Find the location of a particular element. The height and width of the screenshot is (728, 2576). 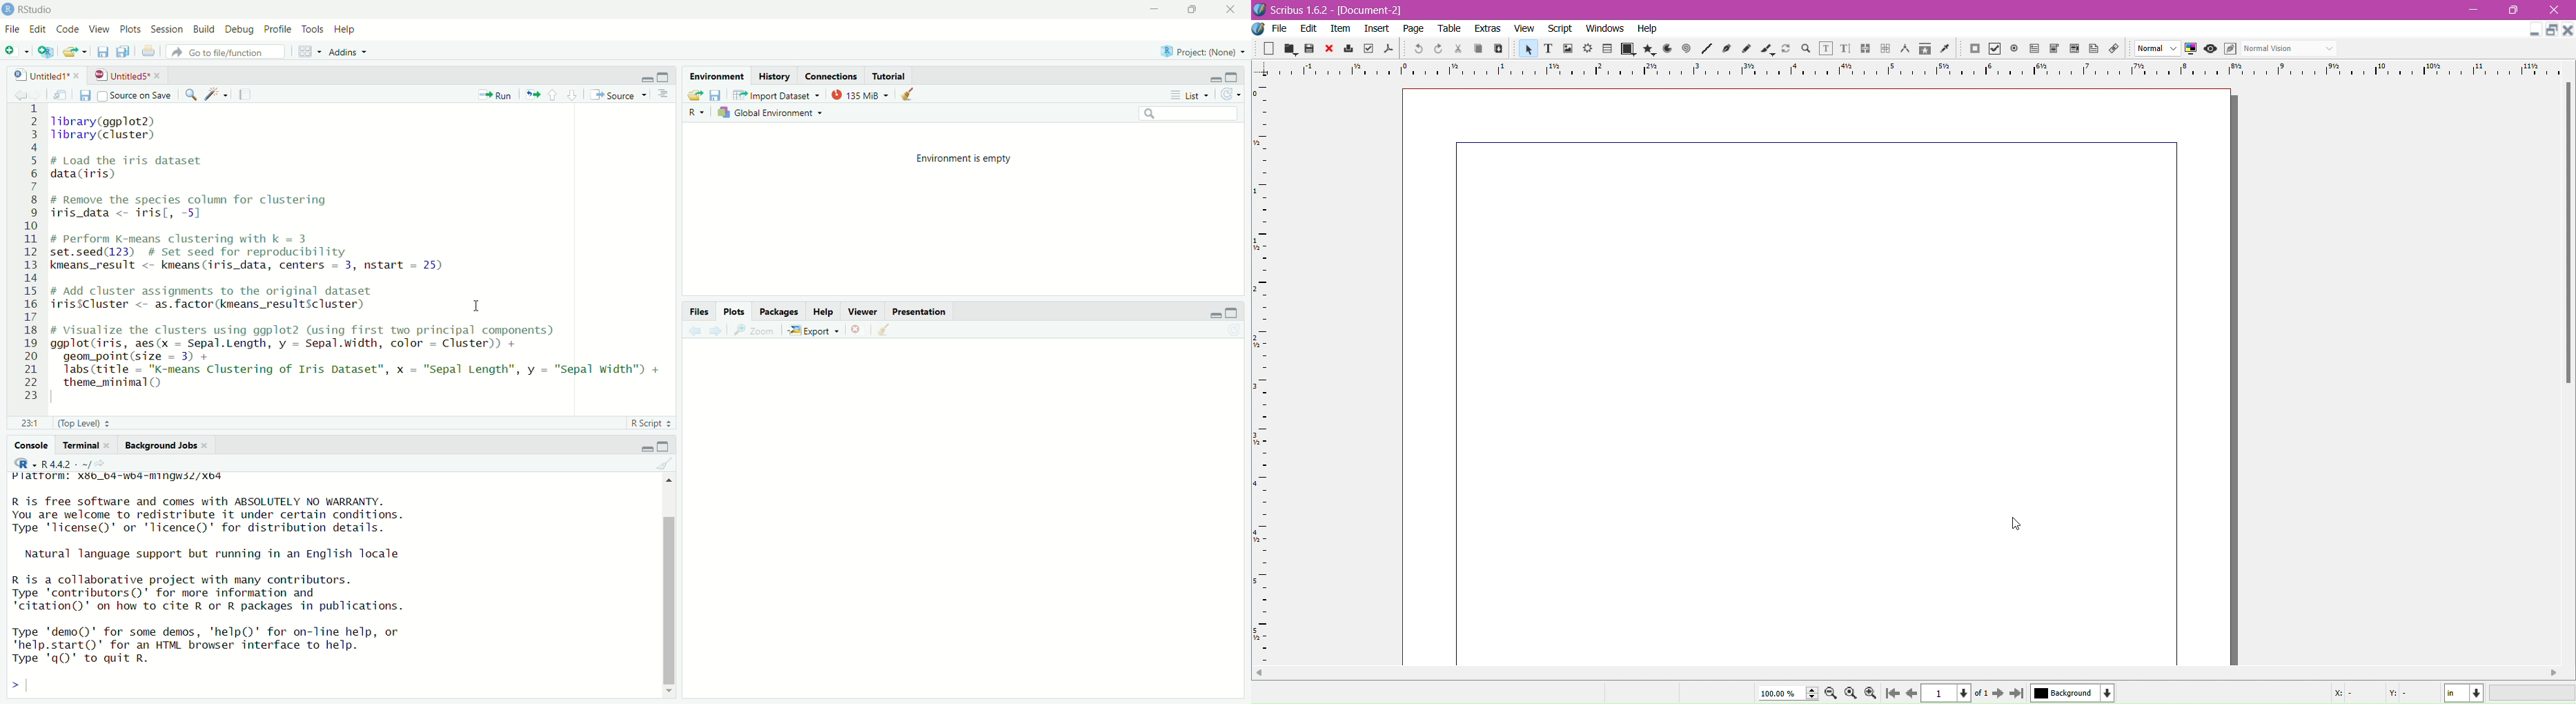

Environment is located at coordinates (718, 76).